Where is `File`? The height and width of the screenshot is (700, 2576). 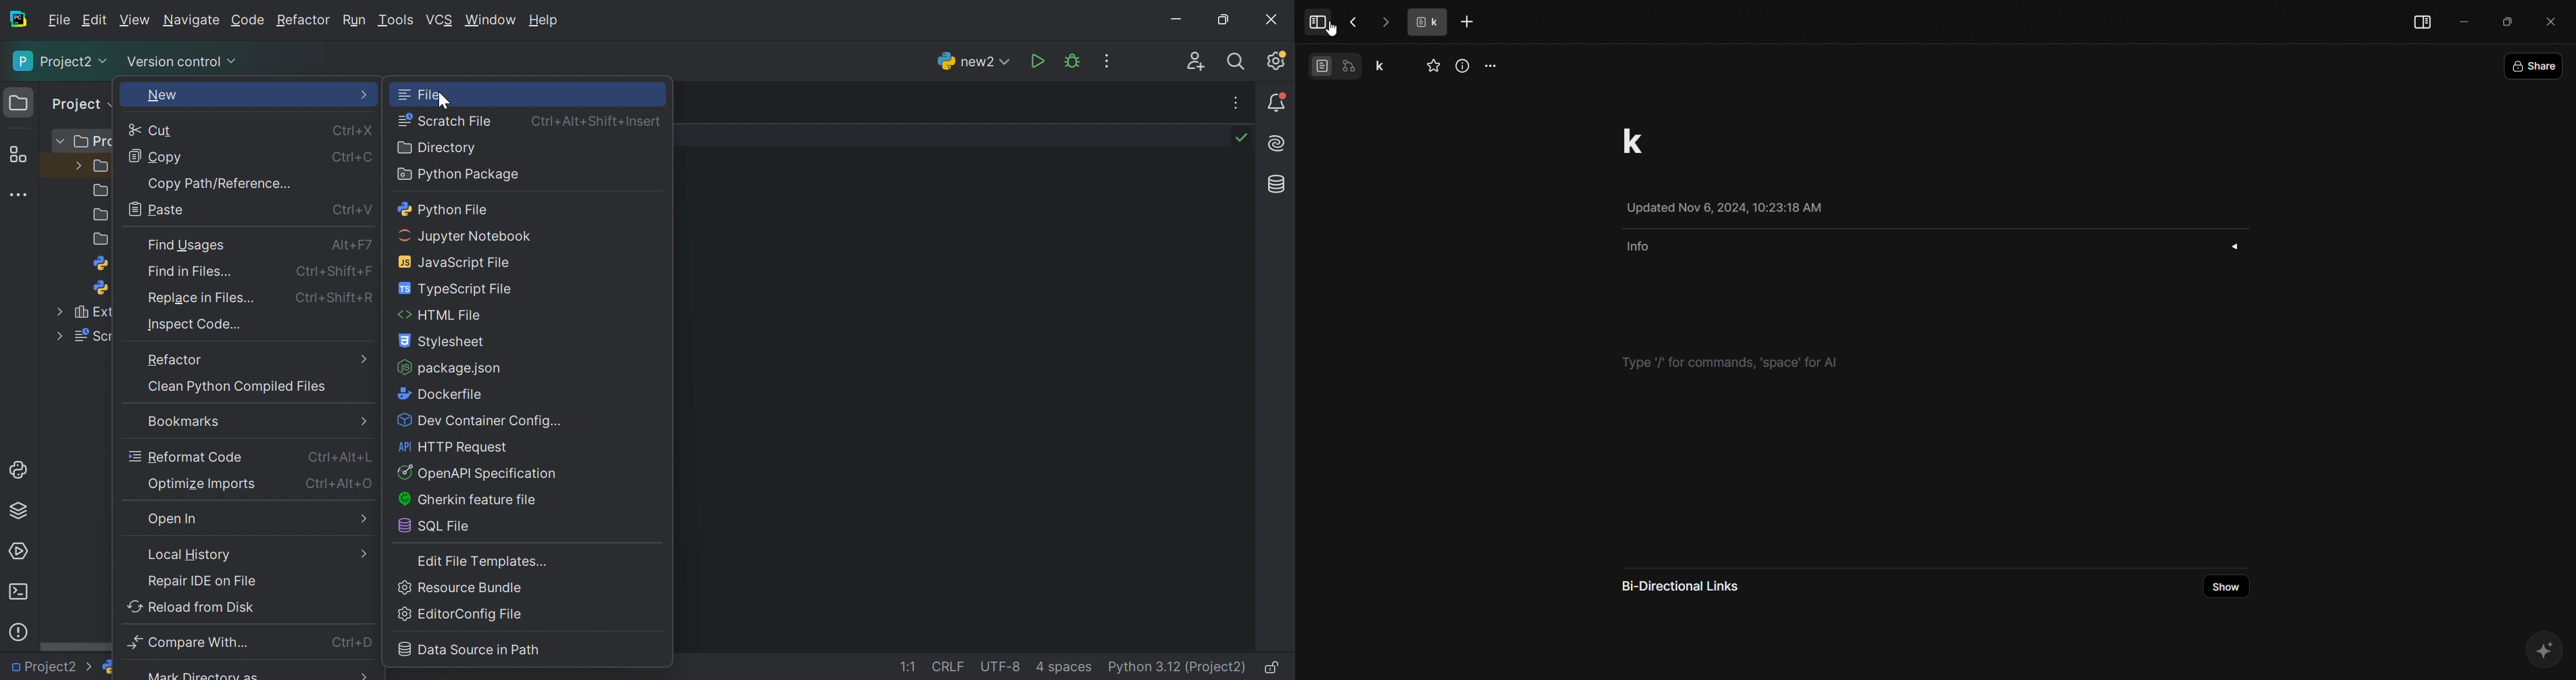
File is located at coordinates (421, 94).